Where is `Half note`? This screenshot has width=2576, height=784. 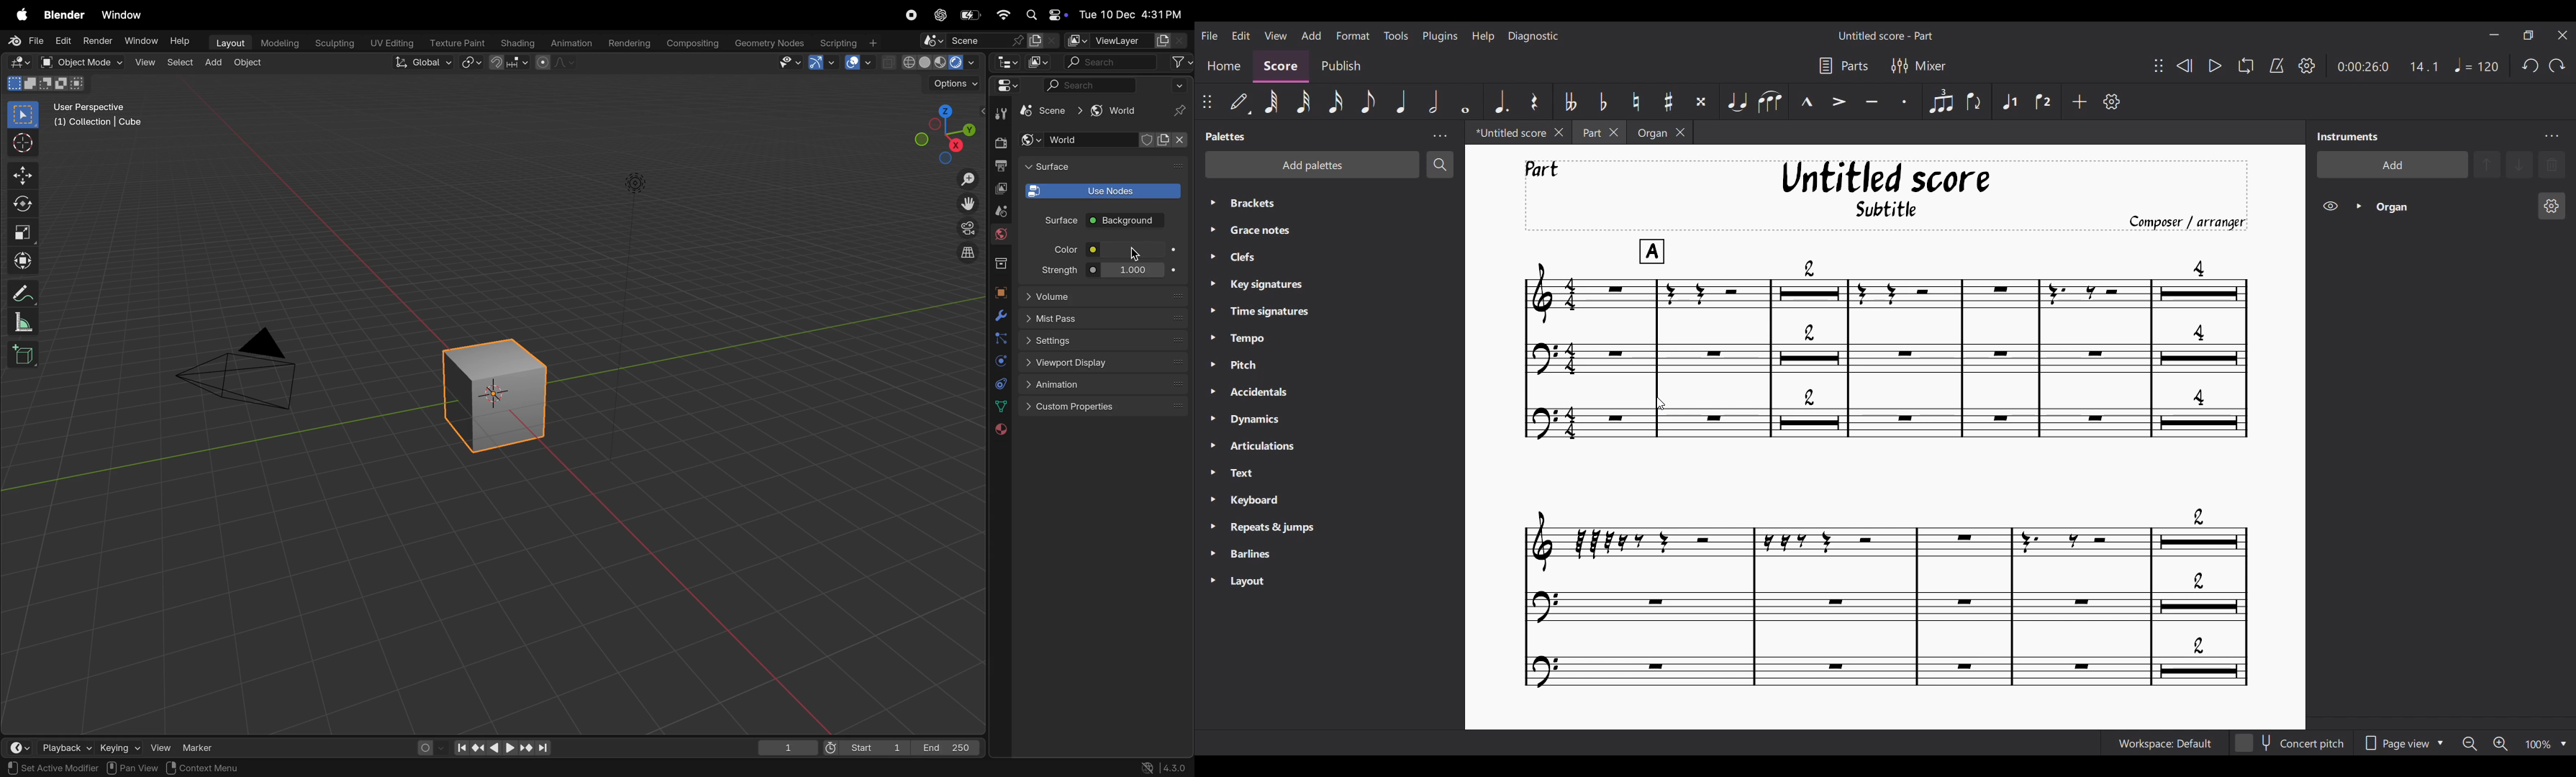 Half note is located at coordinates (1433, 101).